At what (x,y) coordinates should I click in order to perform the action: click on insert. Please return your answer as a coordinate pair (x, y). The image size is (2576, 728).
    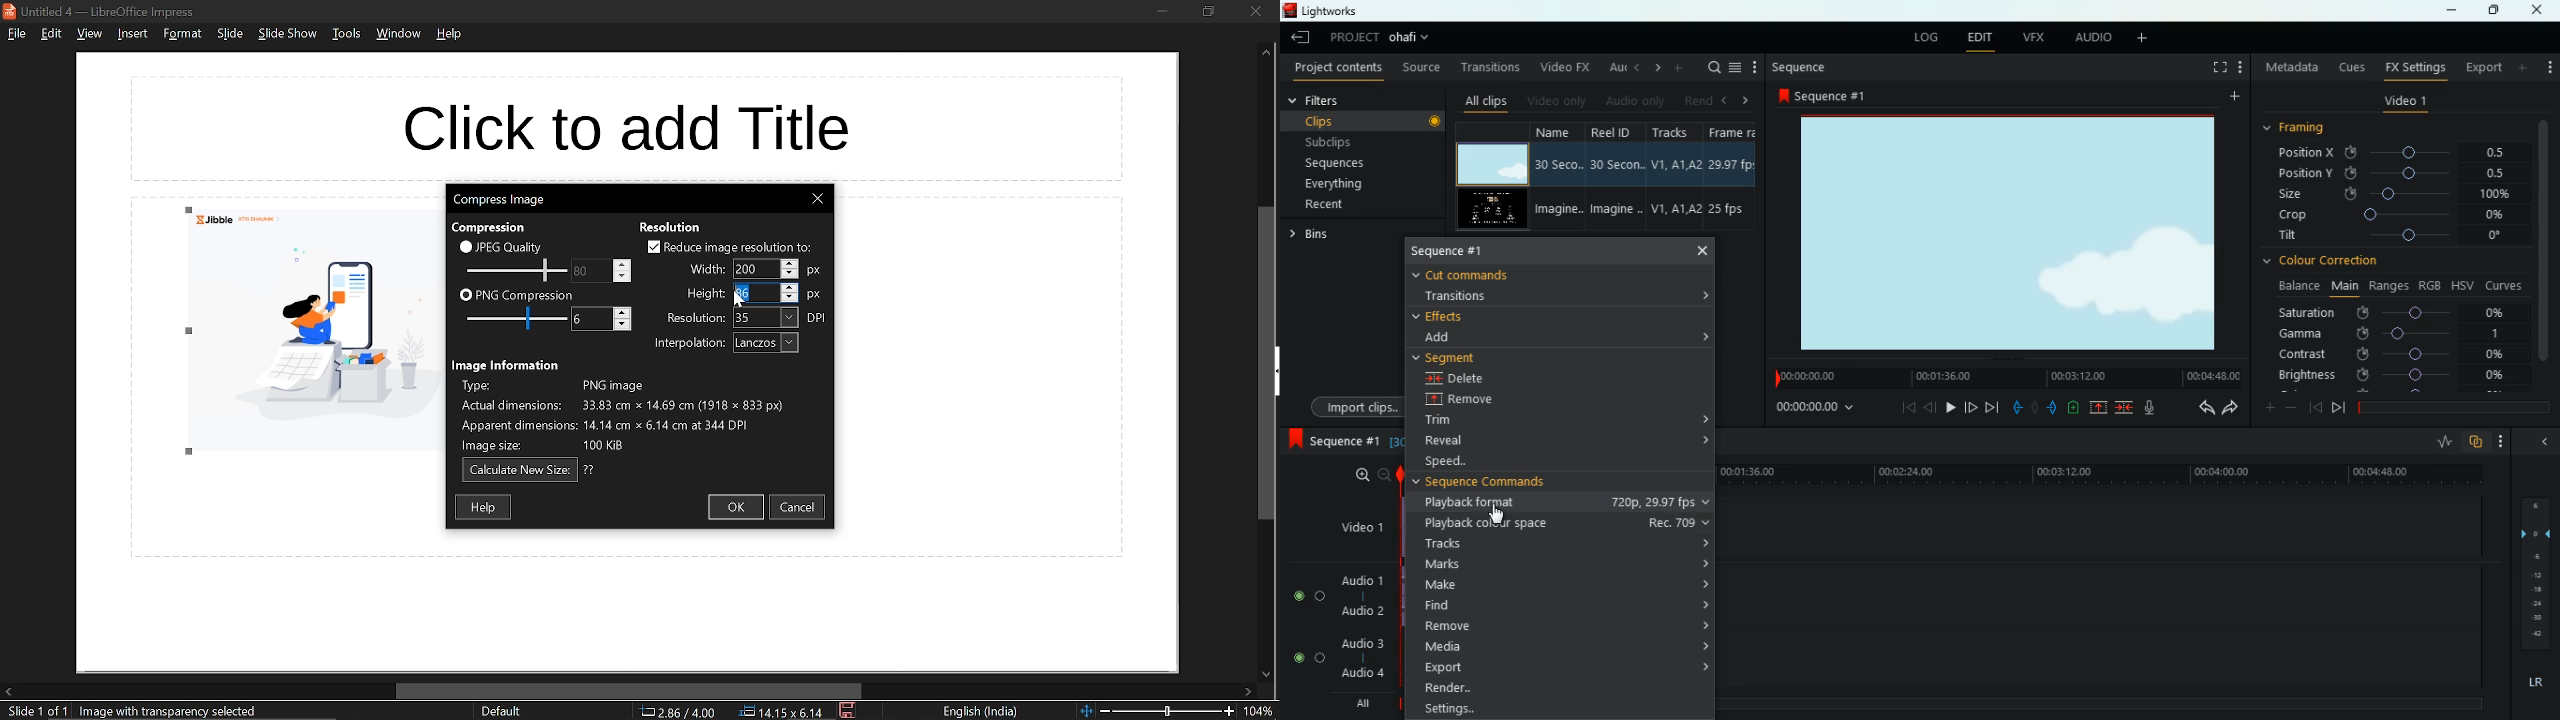
    Looking at the image, I should click on (130, 33).